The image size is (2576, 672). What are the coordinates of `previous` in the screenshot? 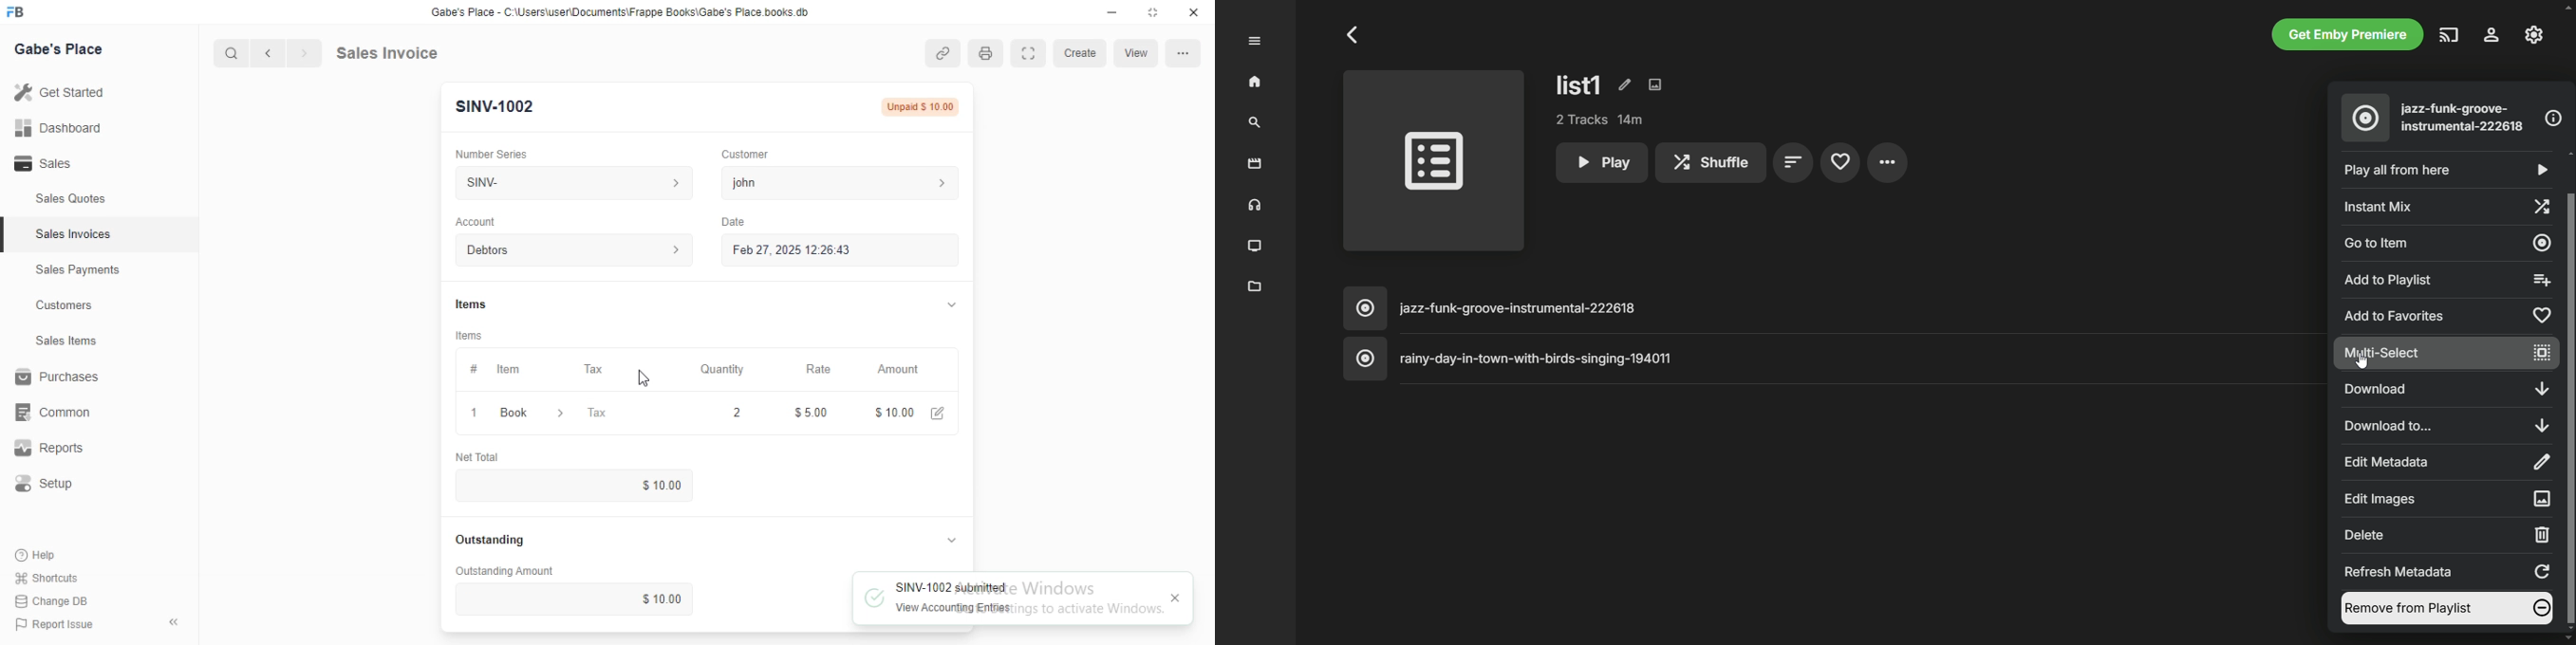 It's located at (270, 51).